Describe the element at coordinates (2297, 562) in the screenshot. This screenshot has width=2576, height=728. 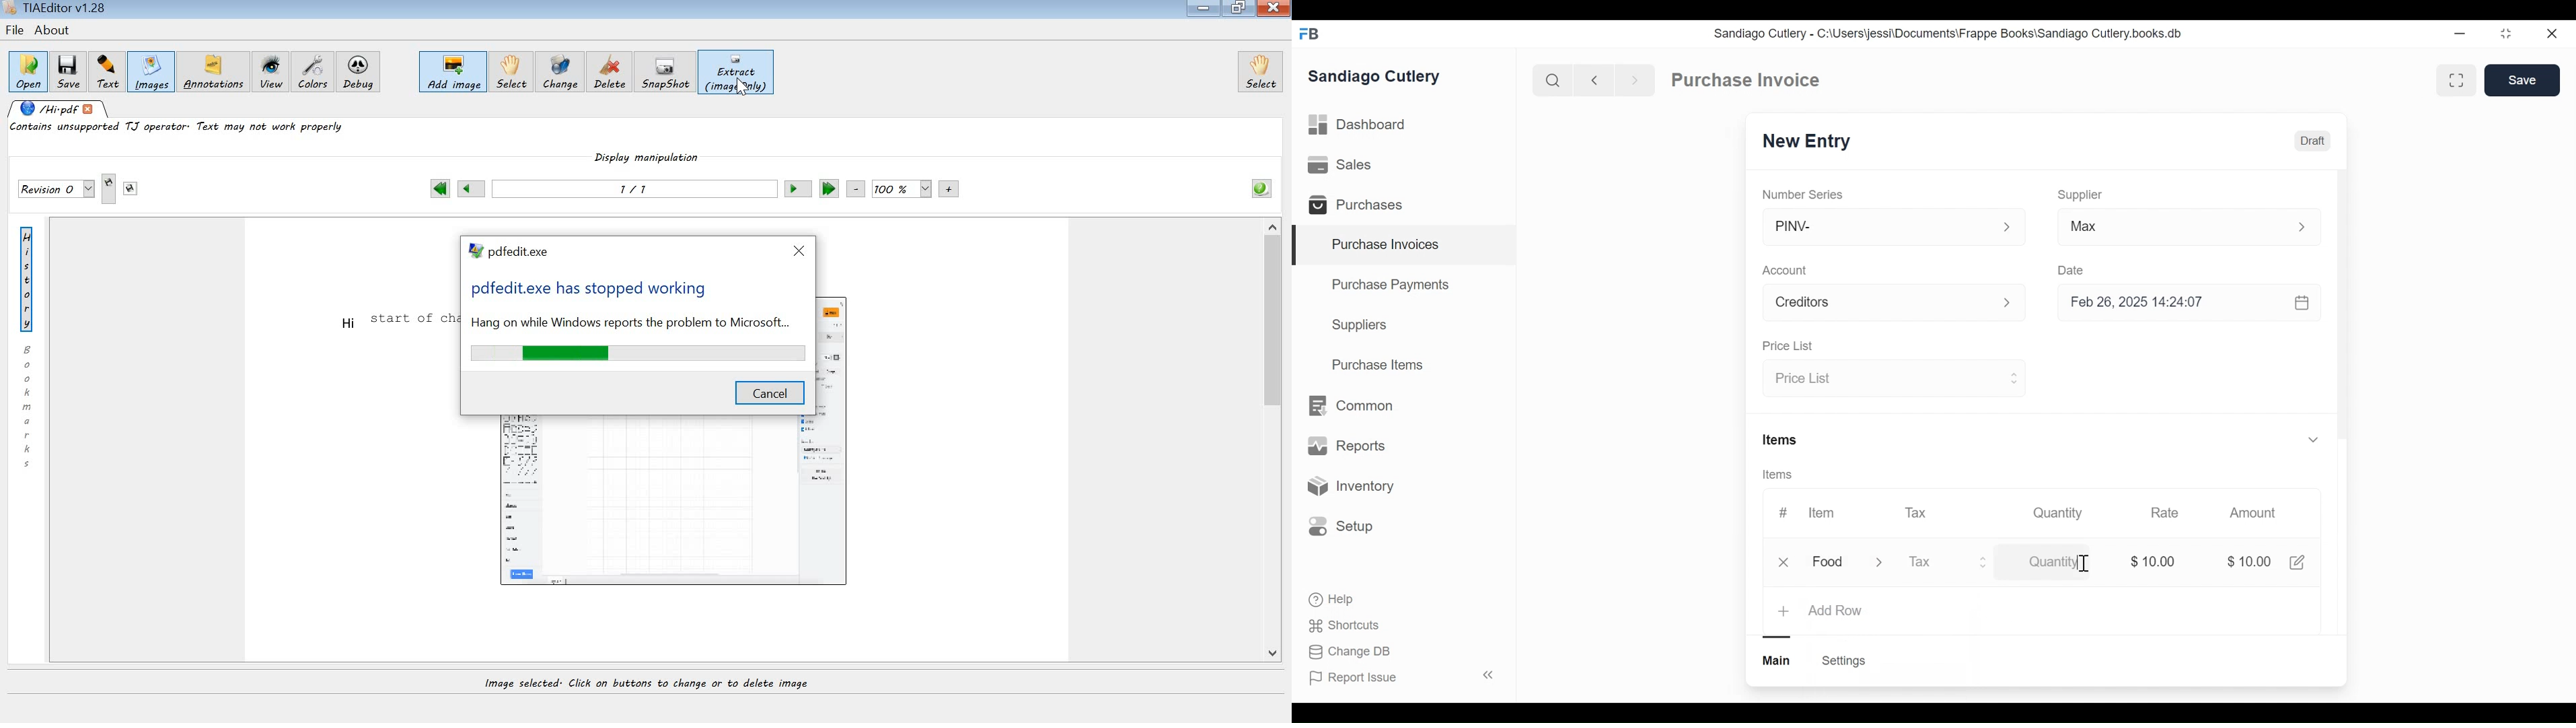
I see `Edit` at that location.